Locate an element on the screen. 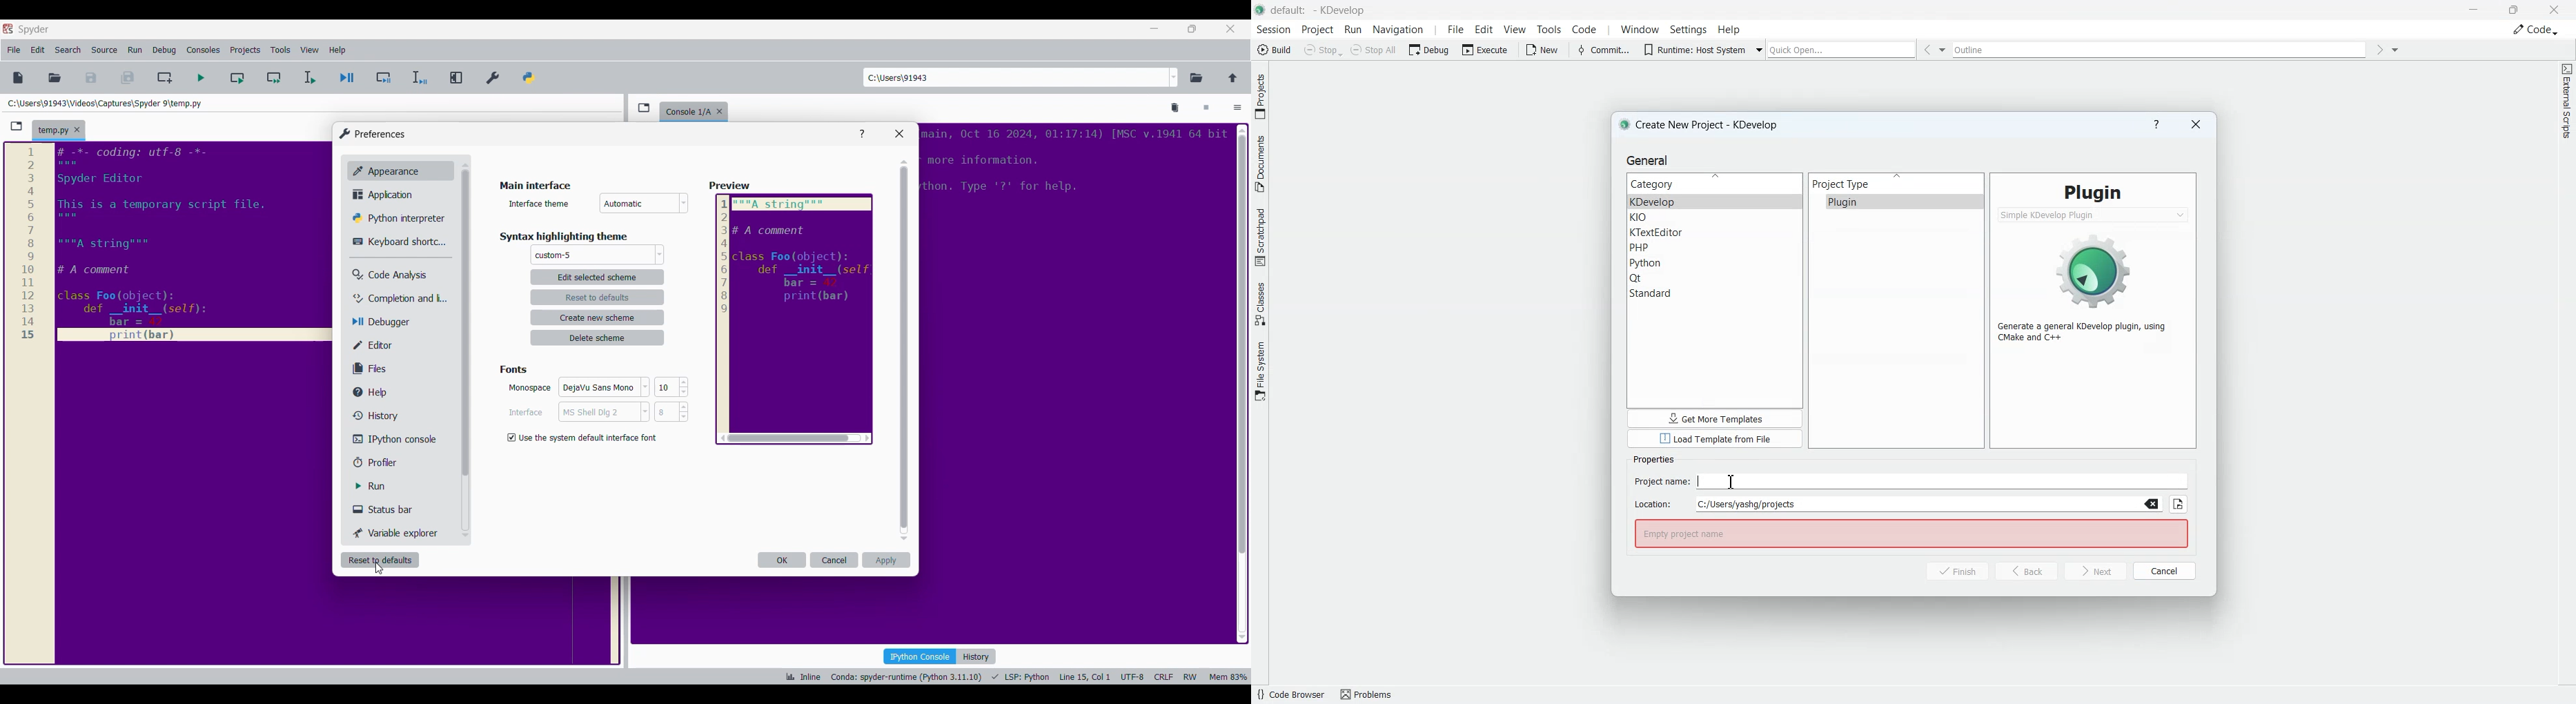  MS Shell Dig 2  is located at coordinates (605, 412).